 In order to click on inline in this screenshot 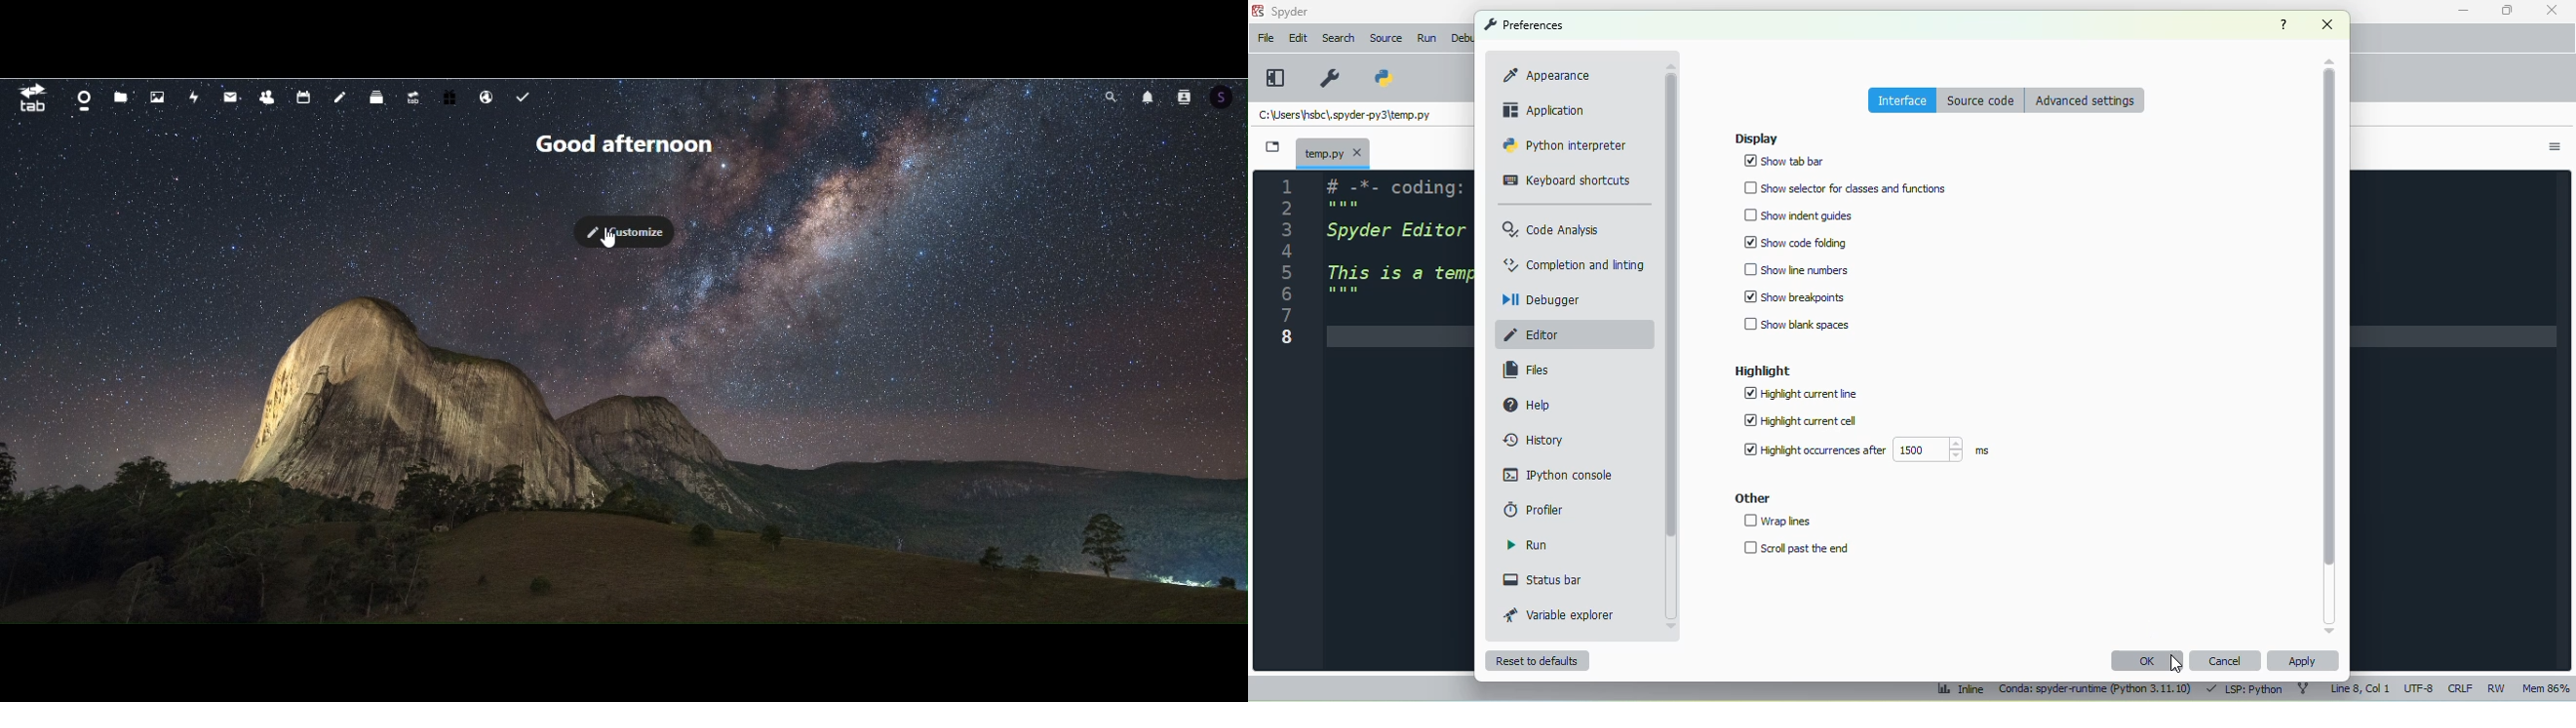, I will do `click(1960, 689)`.